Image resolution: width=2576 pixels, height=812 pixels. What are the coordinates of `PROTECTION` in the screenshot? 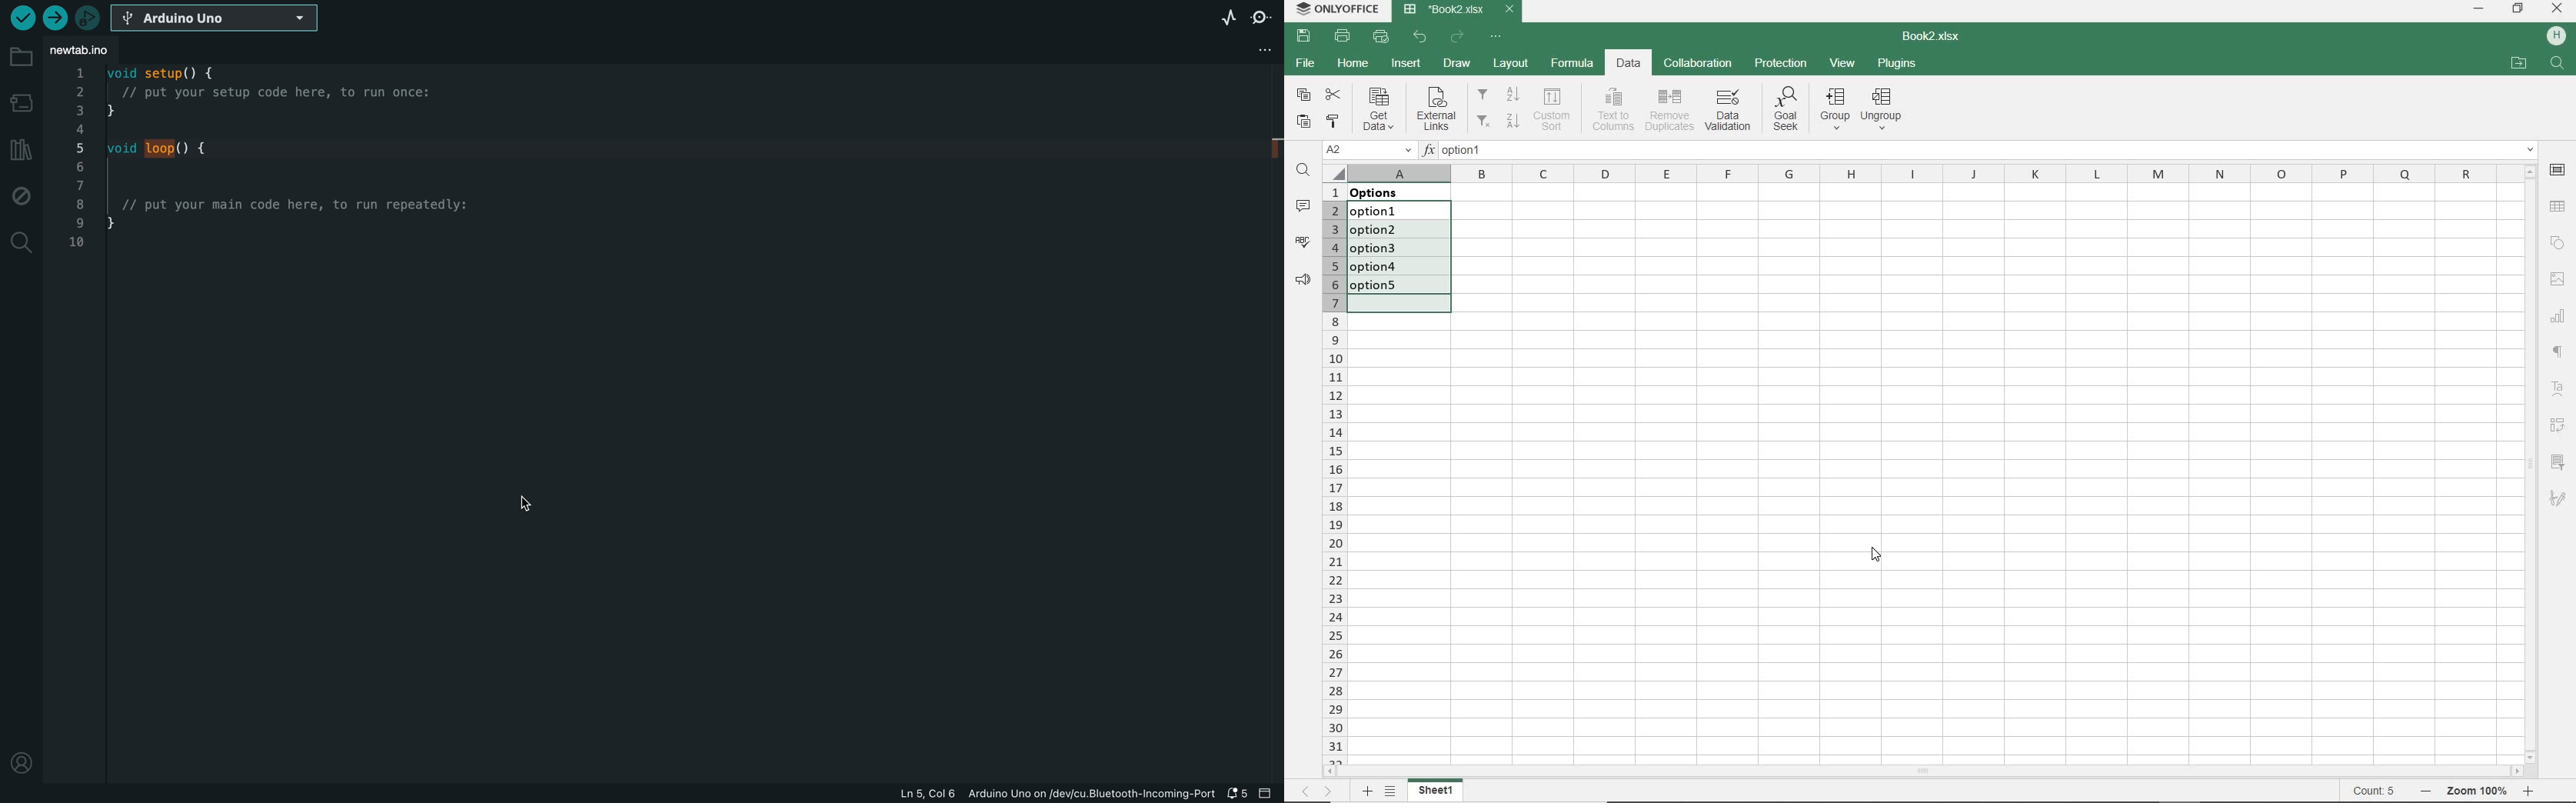 It's located at (1781, 64).